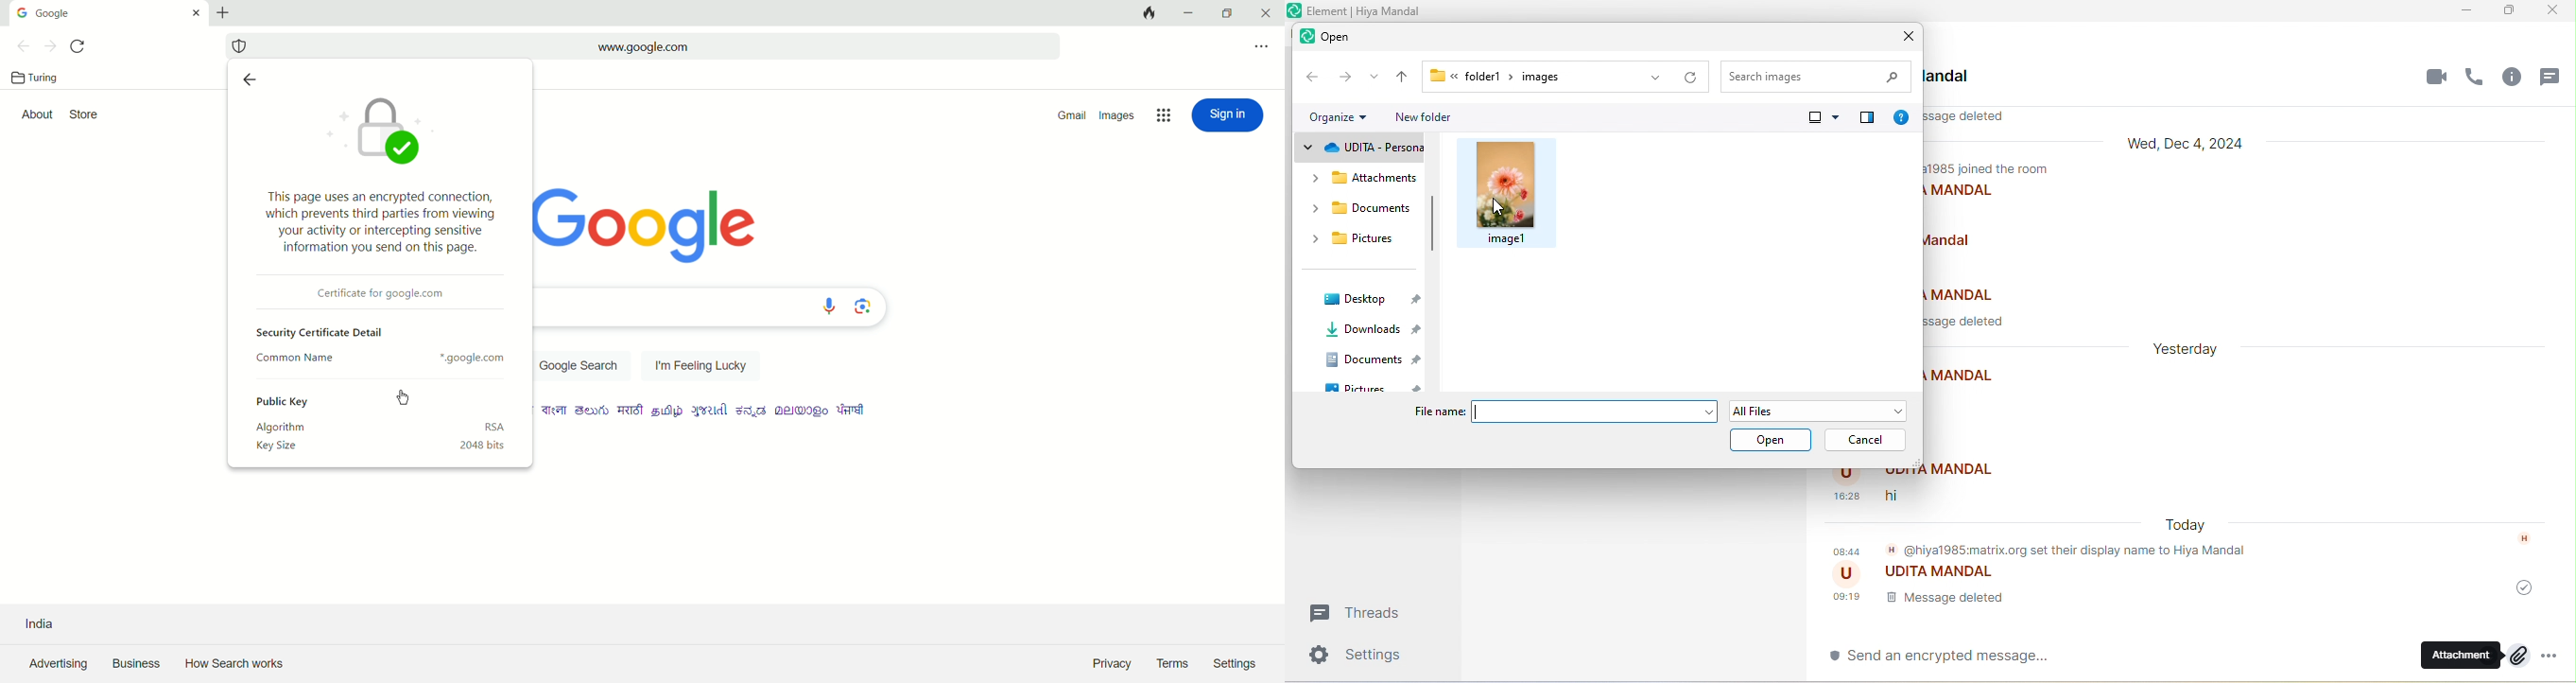  Describe the element at coordinates (1311, 76) in the screenshot. I see `back` at that location.